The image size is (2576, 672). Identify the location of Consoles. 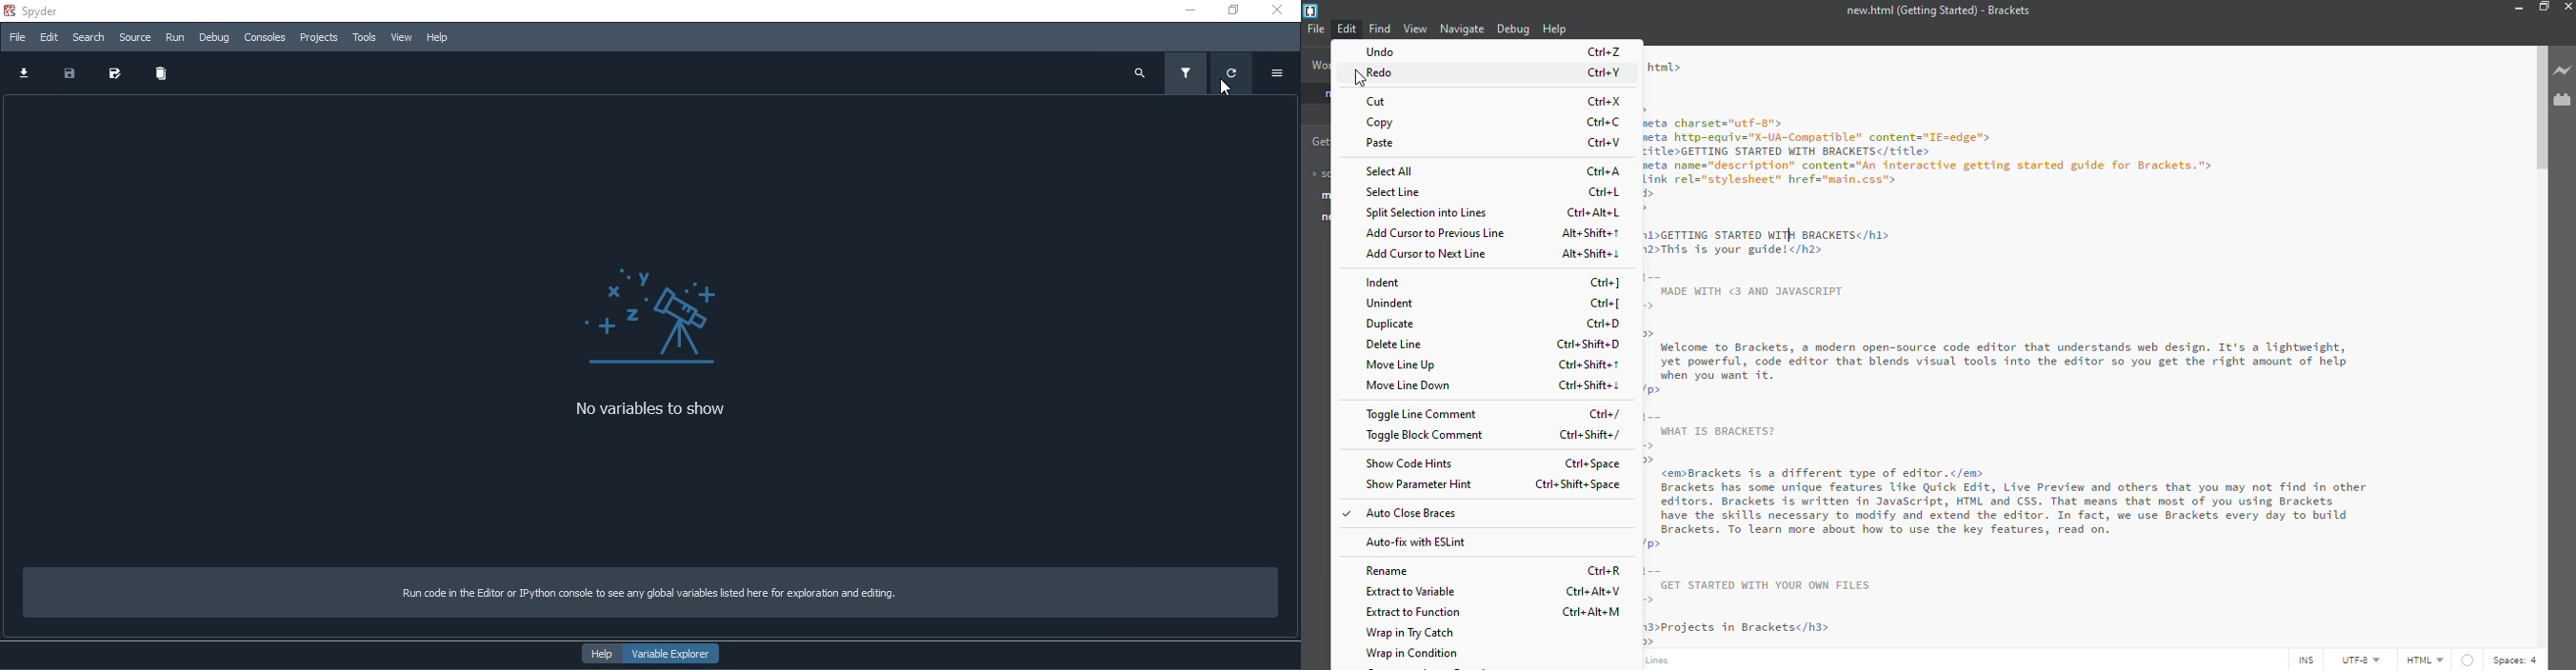
(264, 38).